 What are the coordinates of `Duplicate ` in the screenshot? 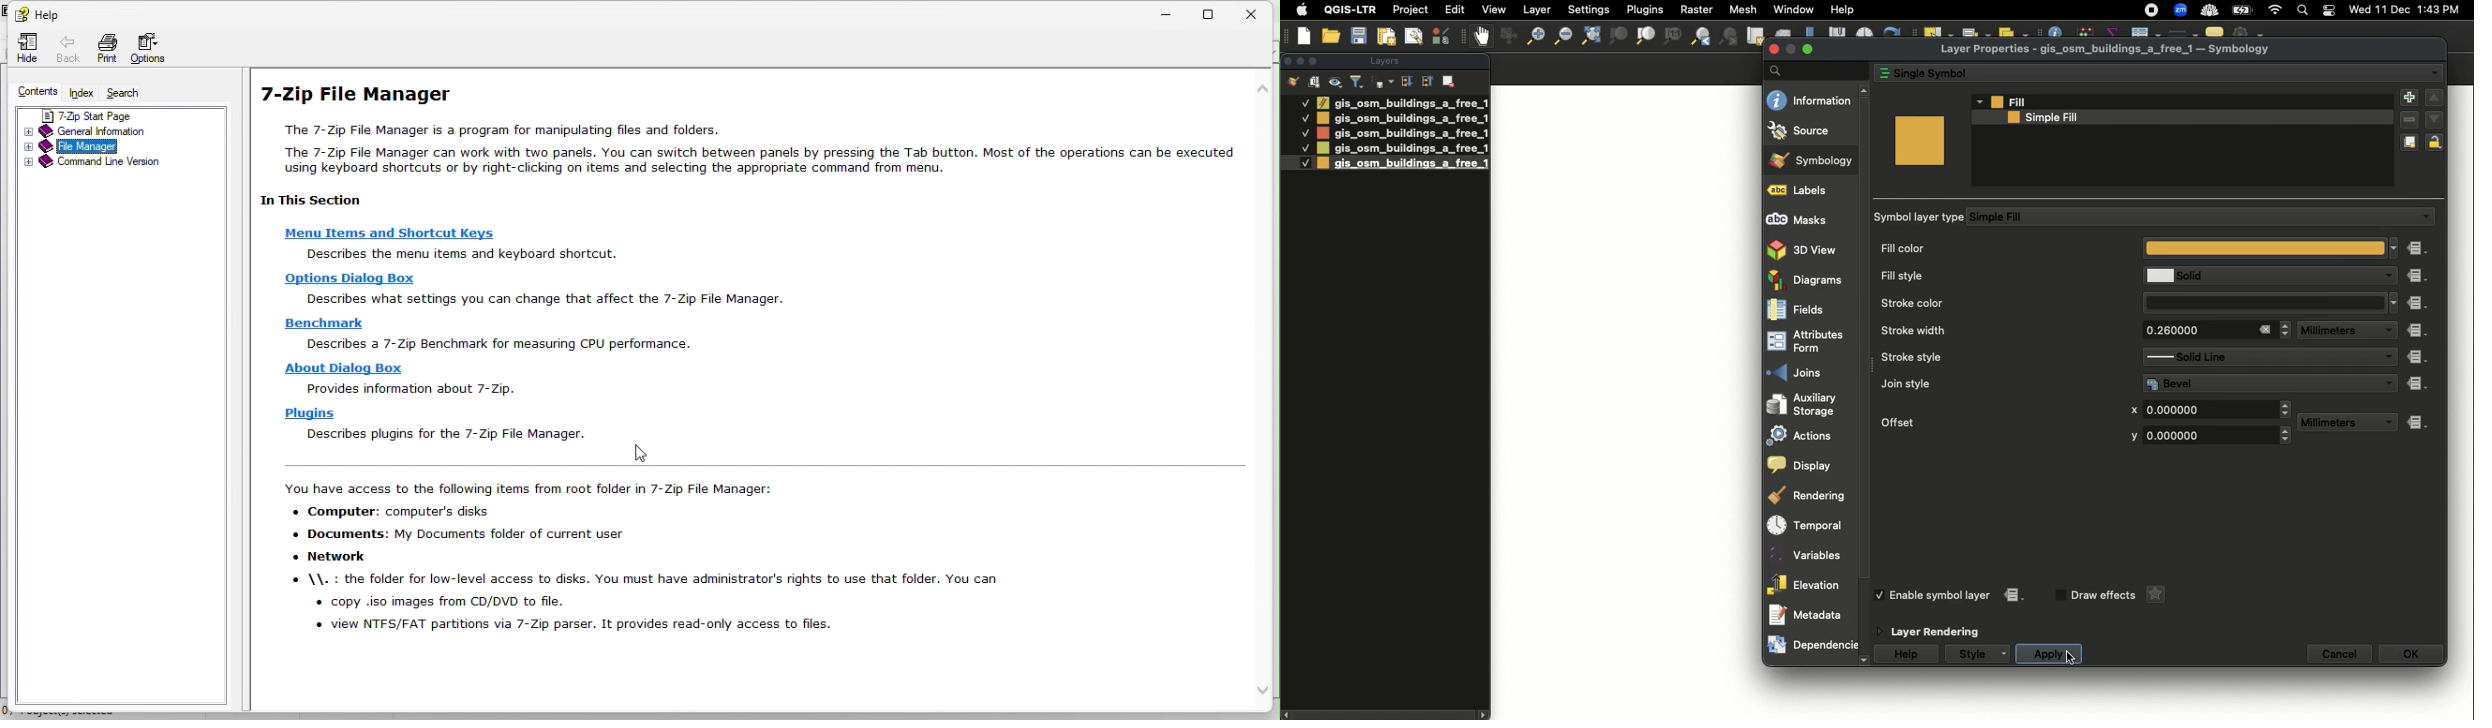 It's located at (2410, 144).